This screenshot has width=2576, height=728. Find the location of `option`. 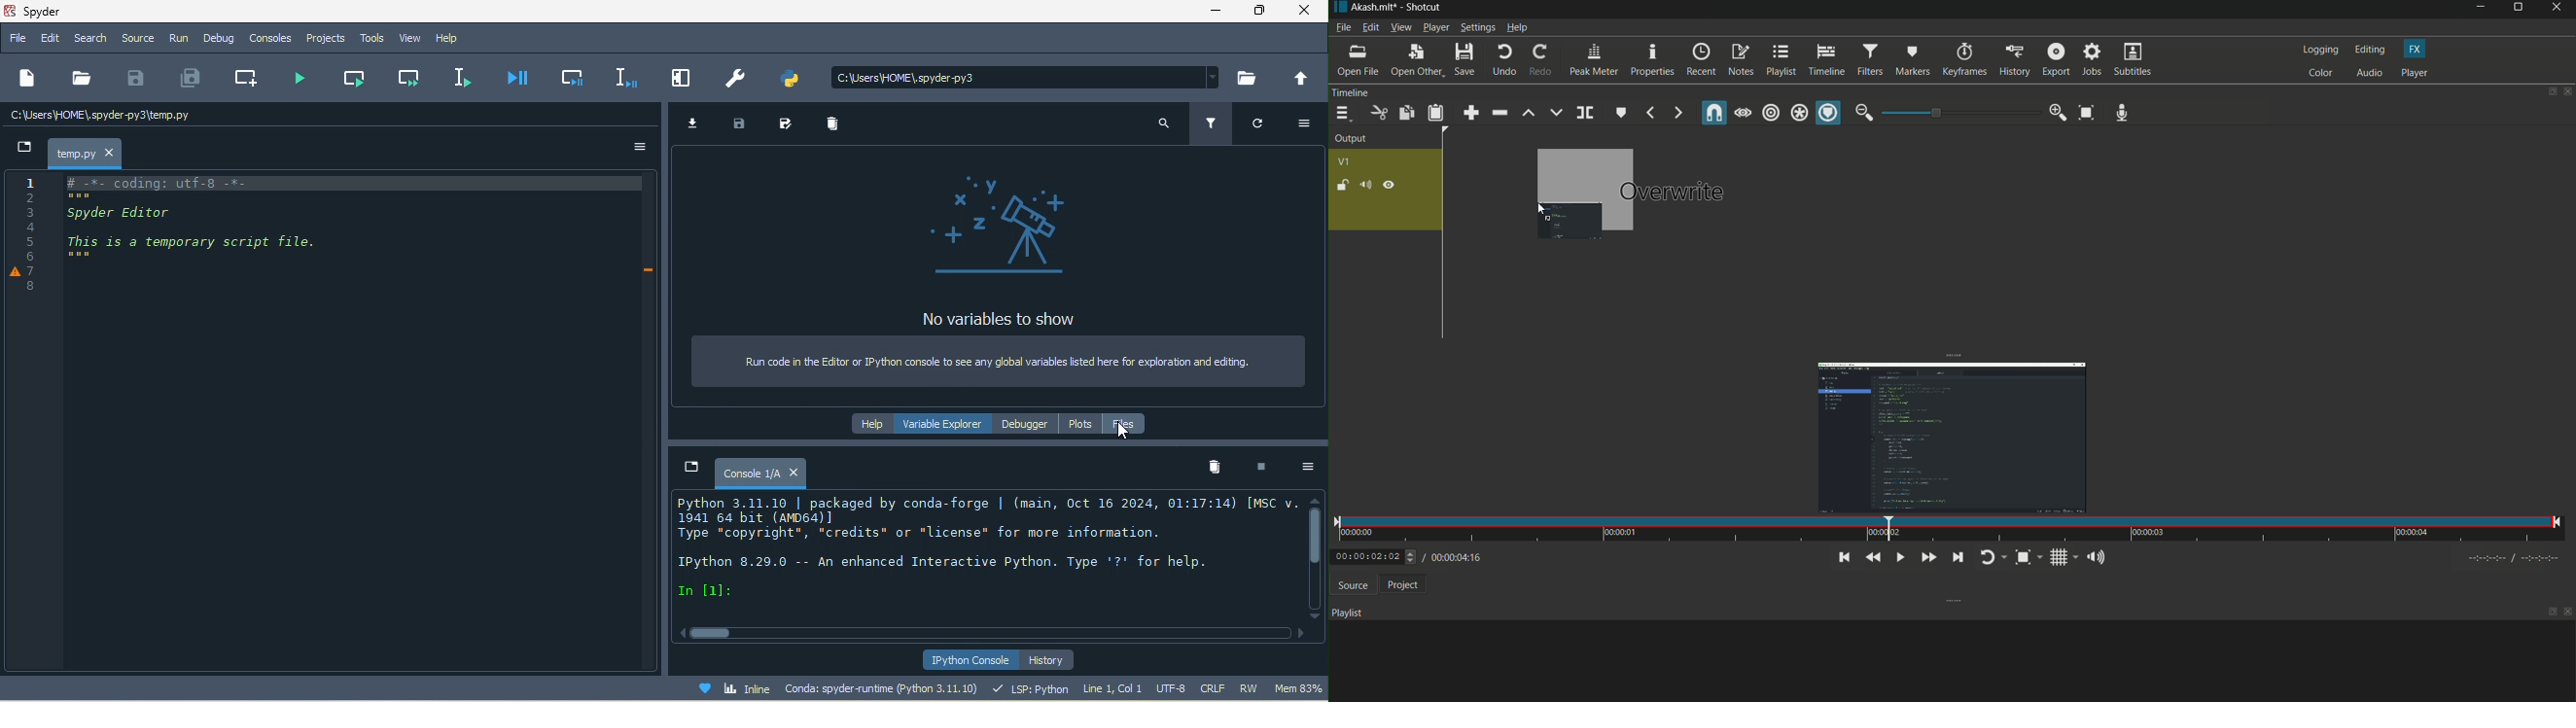

option is located at coordinates (1302, 124).